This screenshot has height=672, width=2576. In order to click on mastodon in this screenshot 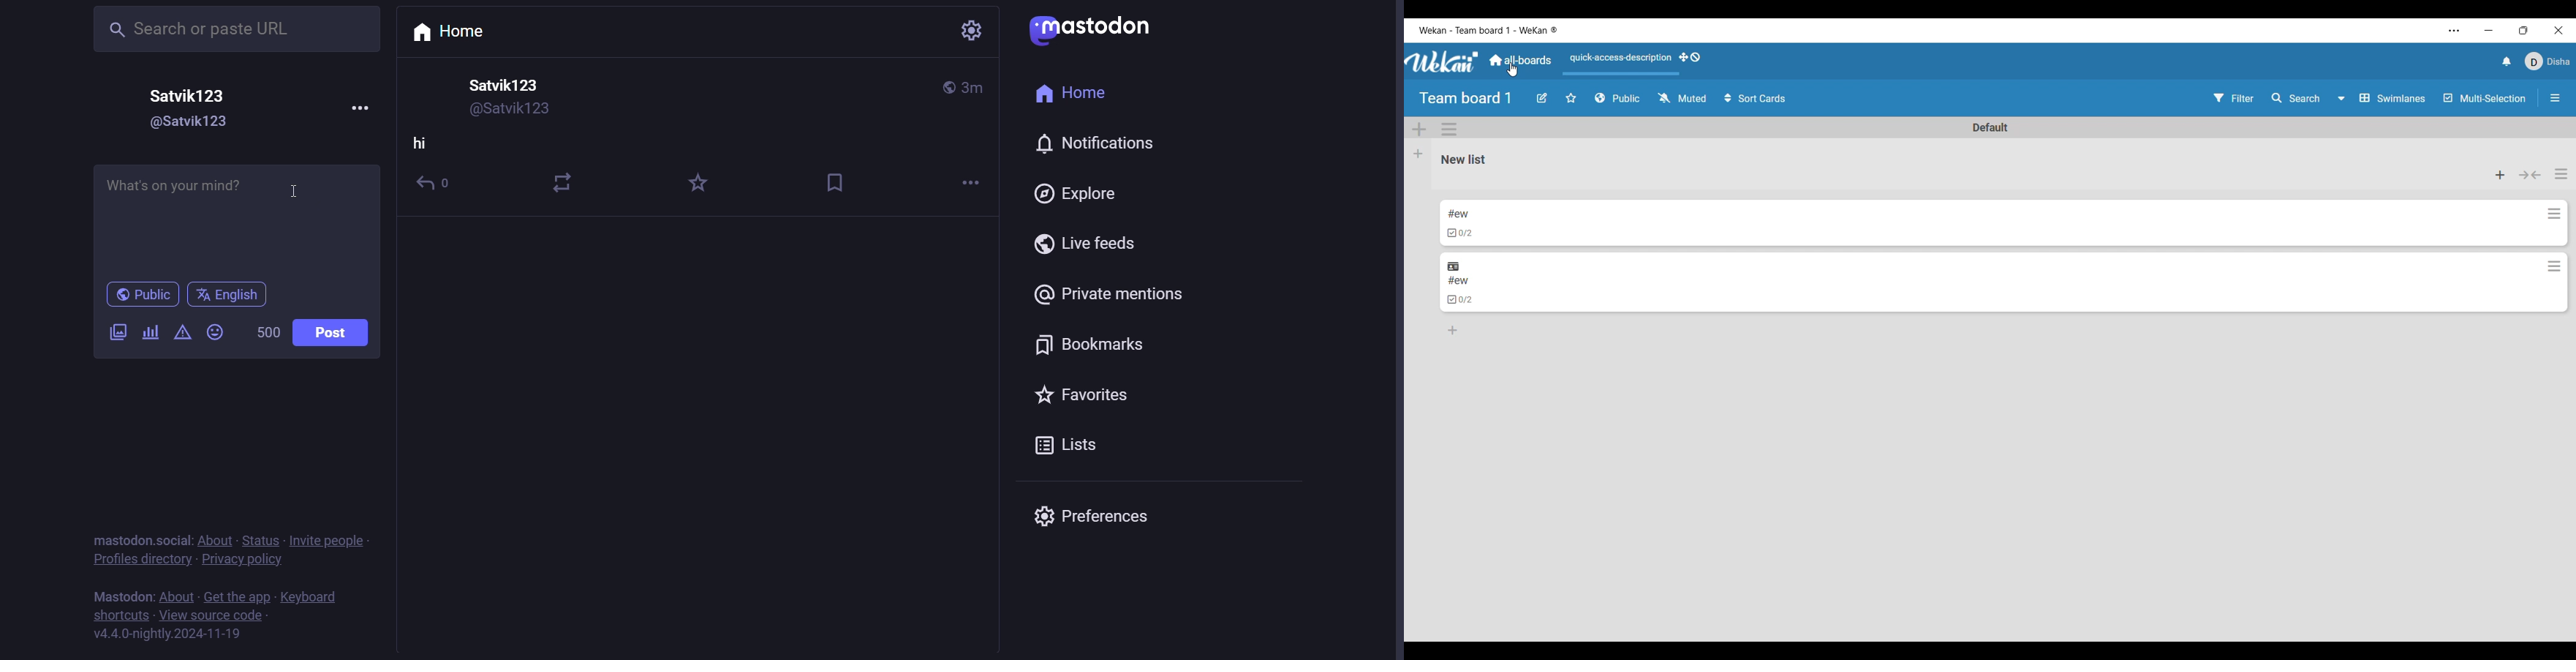, I will do `click(1097, 29)`.